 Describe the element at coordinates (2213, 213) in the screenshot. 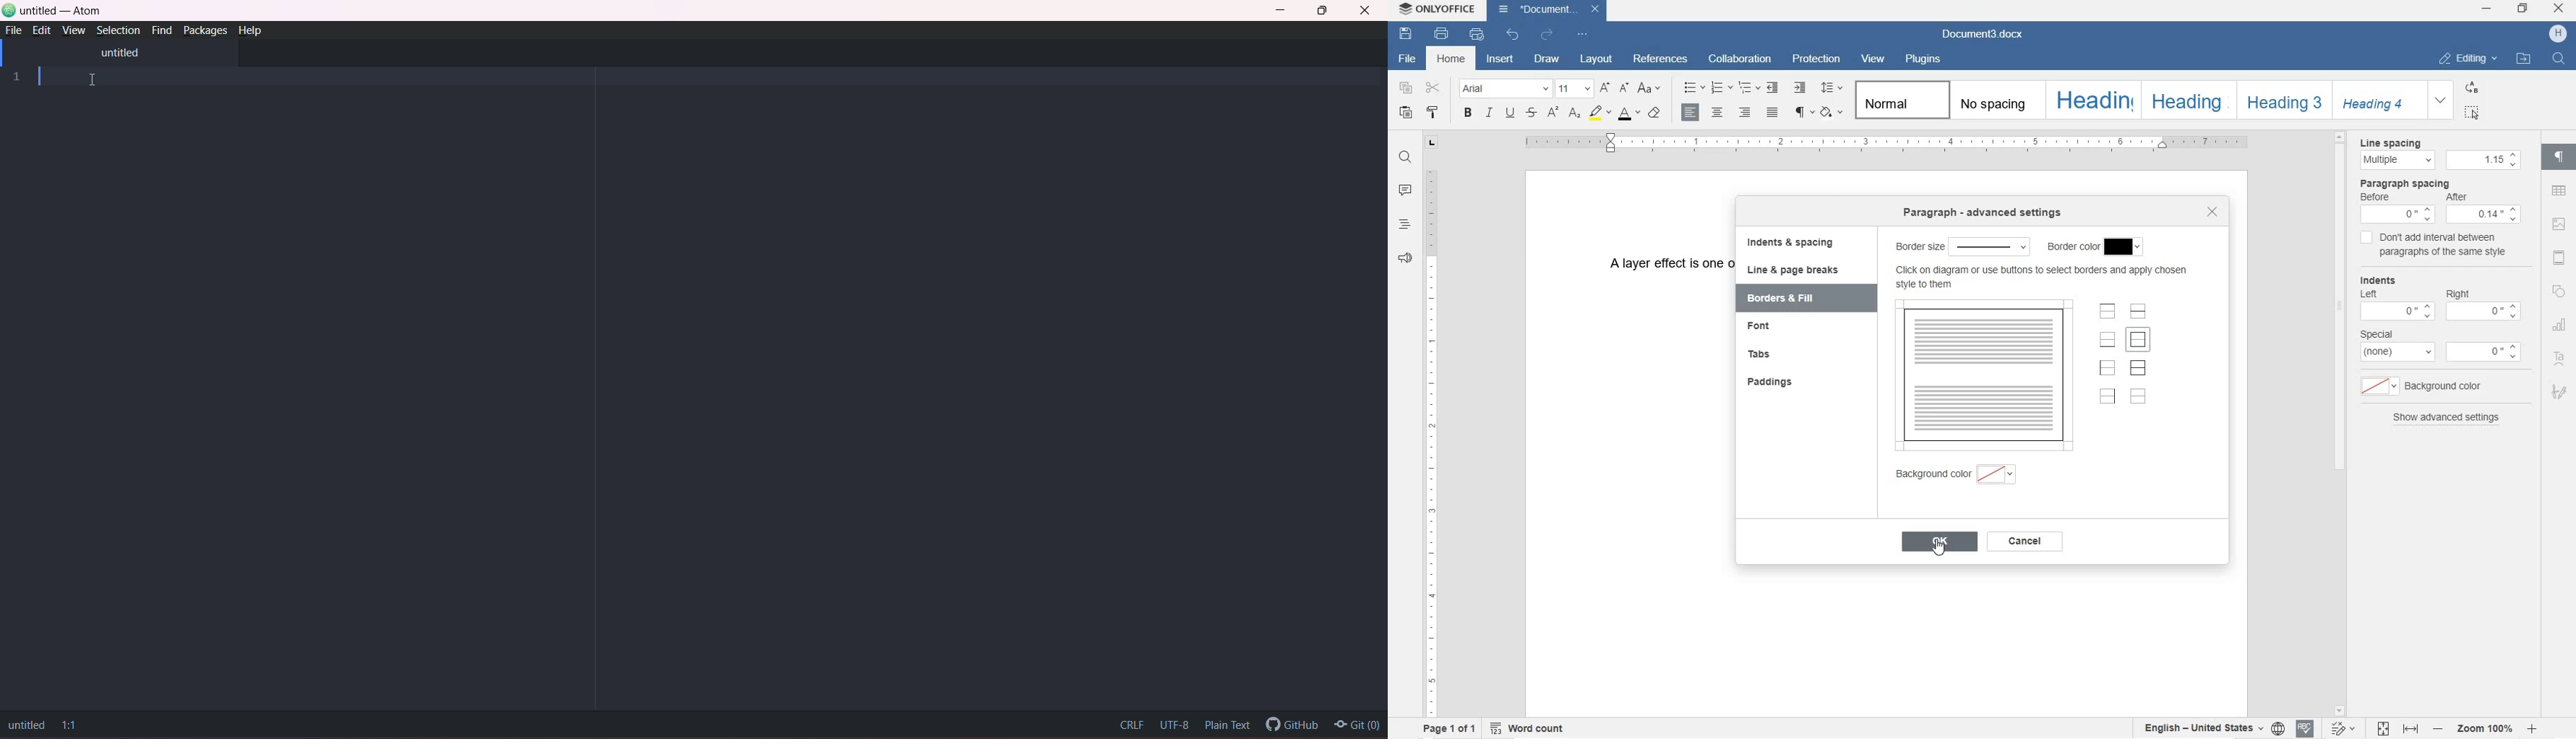

I see `close` at that location.